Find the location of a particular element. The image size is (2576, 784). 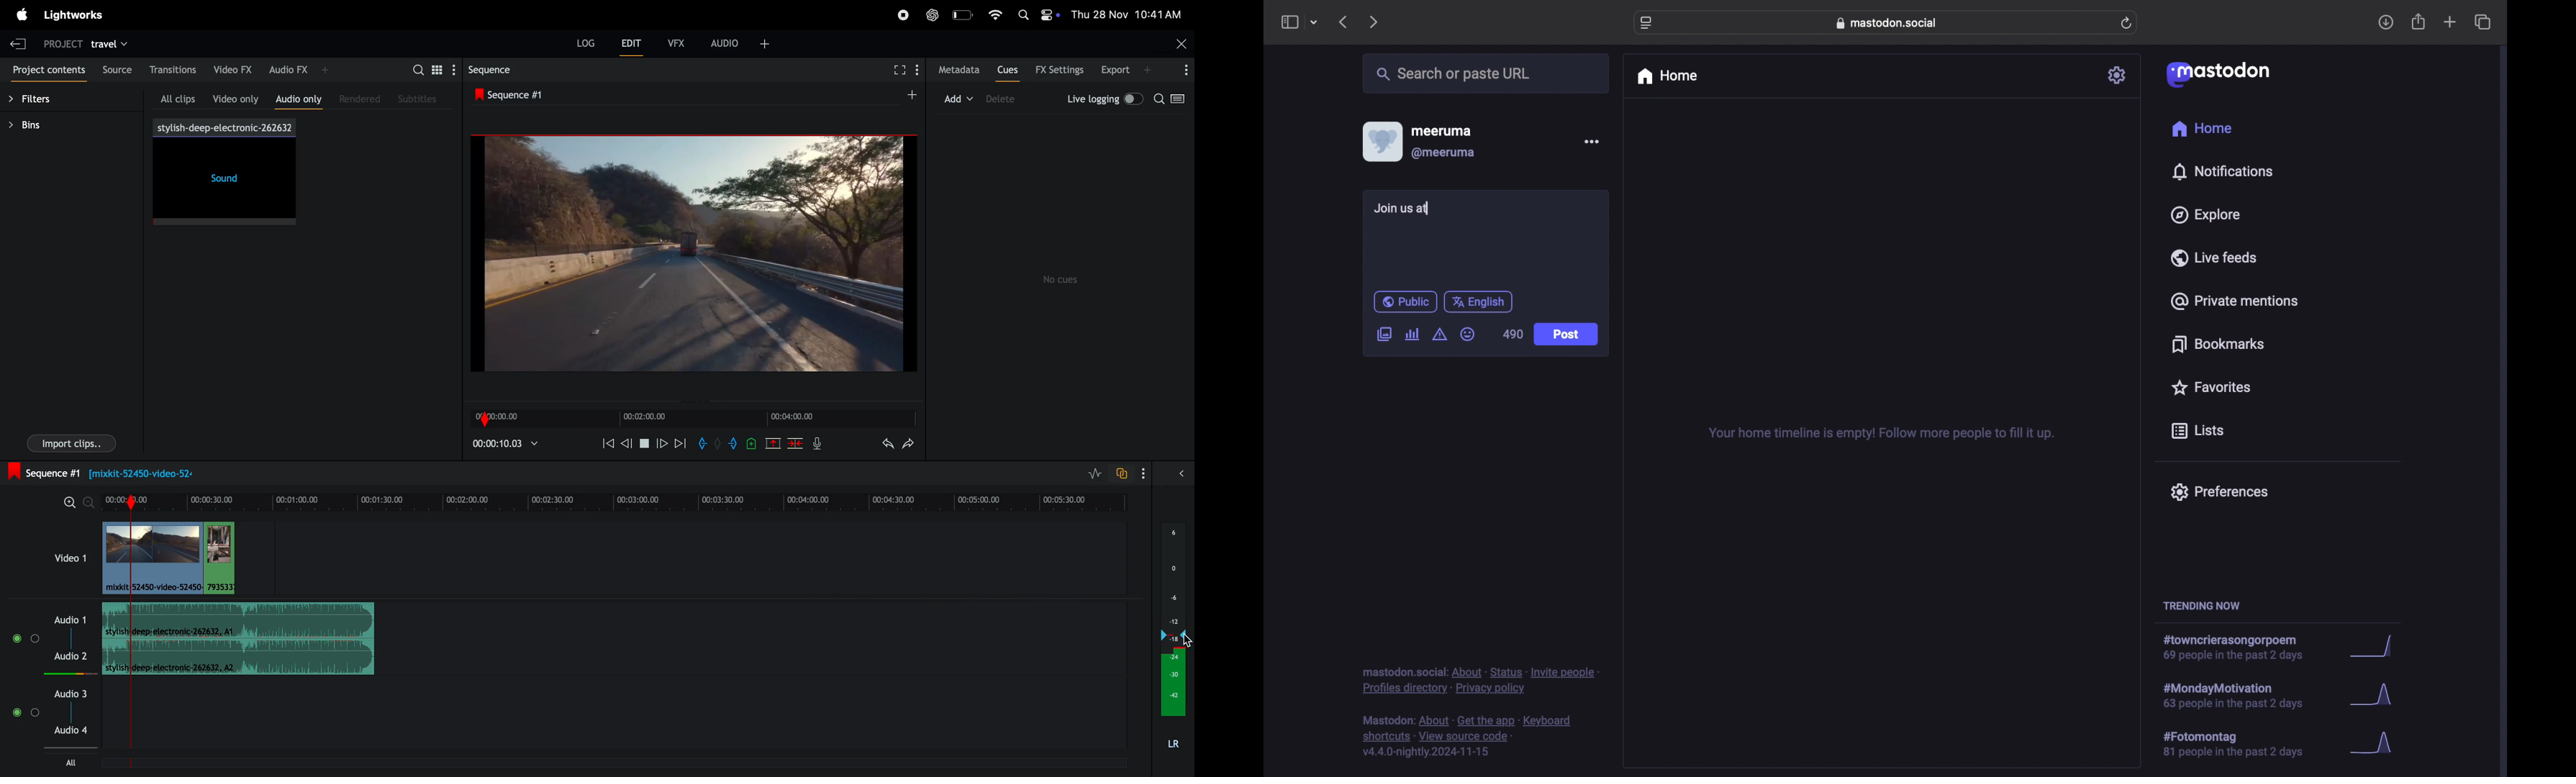

show tab overview is located at coordinates (2482, 22).